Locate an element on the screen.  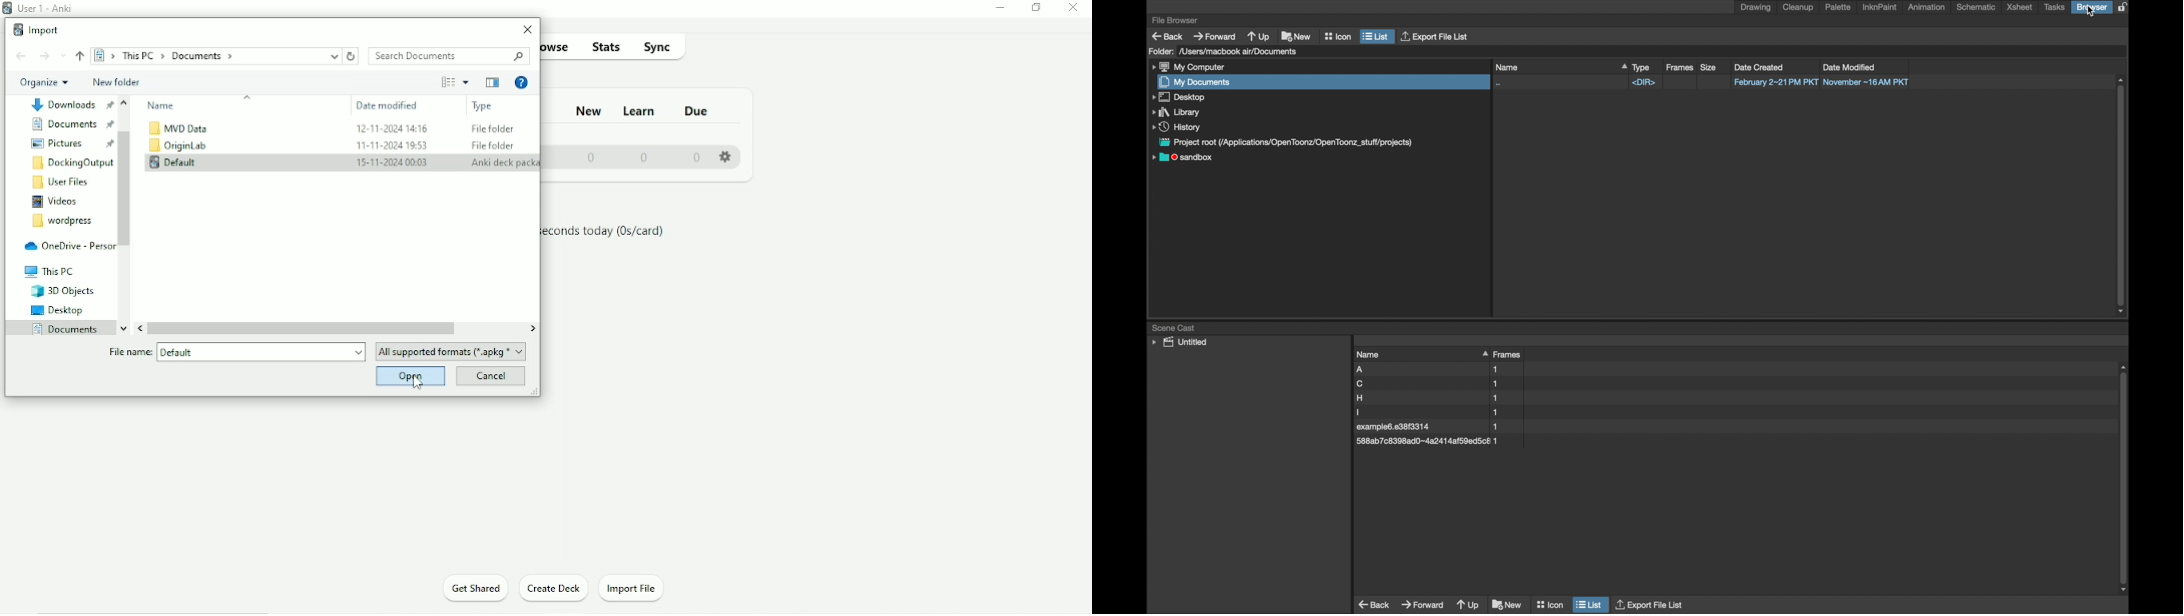
More Options is located at coordinates (467, 82).